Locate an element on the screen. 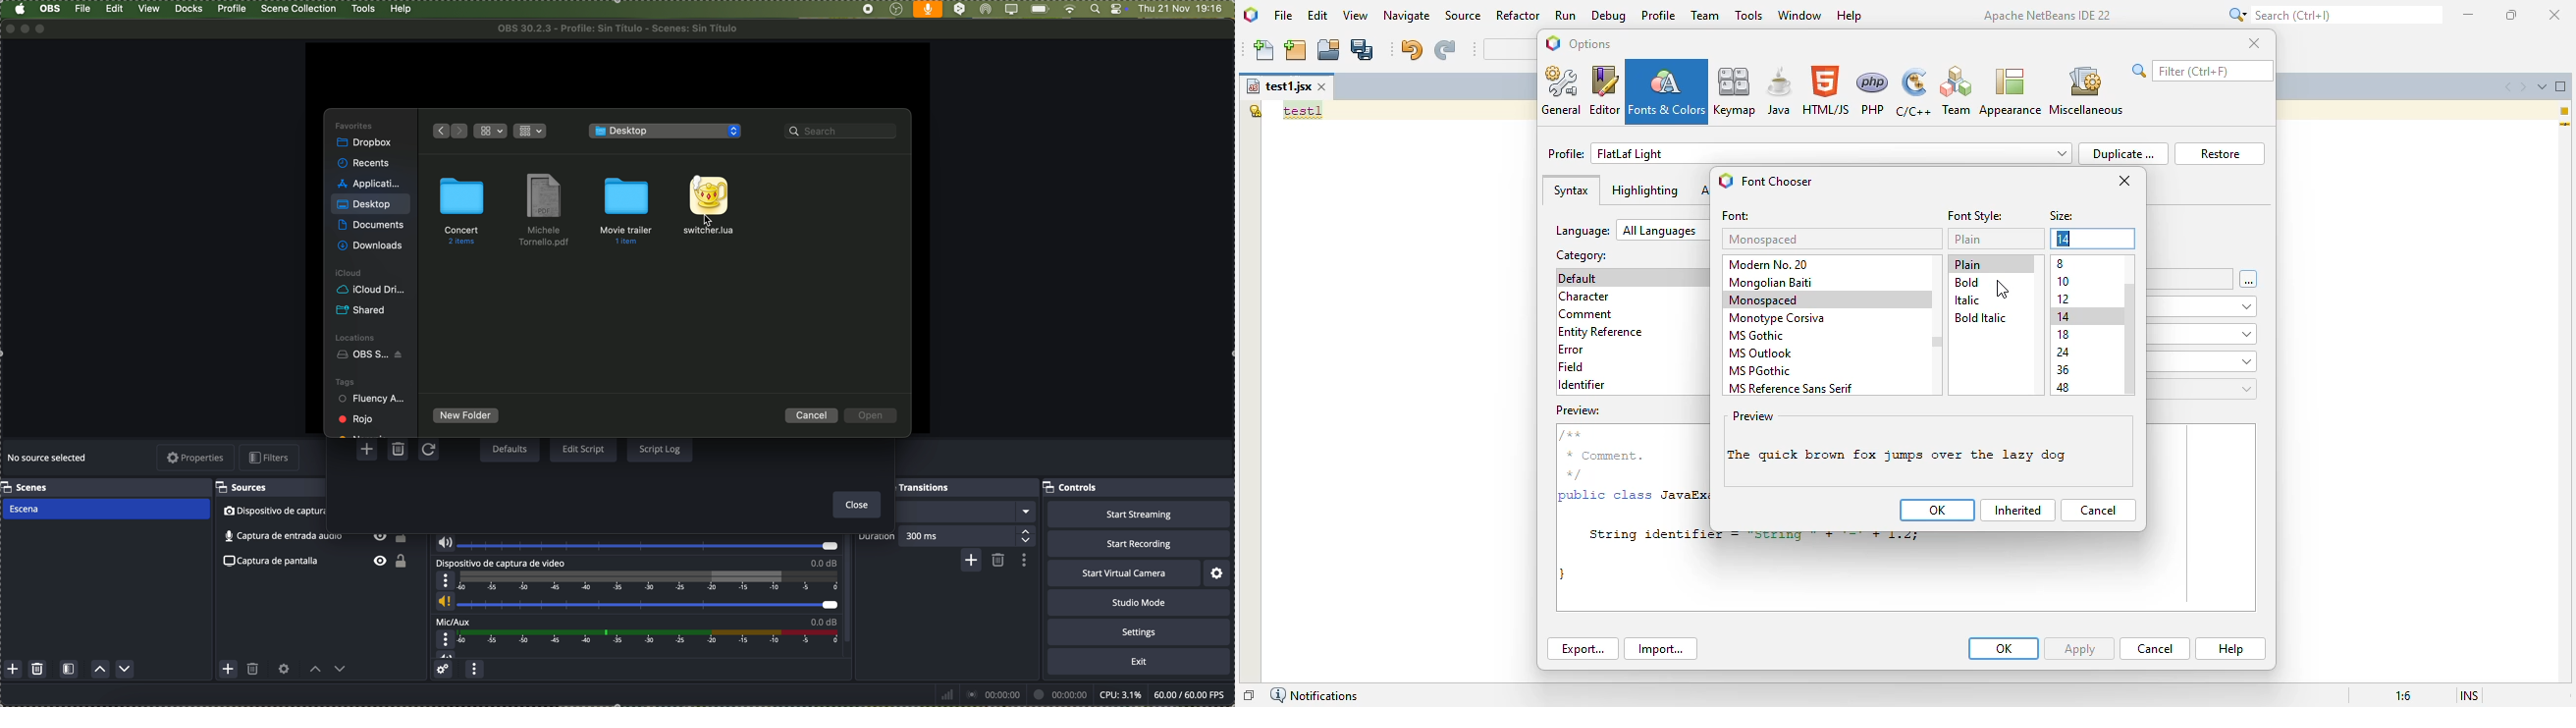  workspace is located at coordinates (616, 74).